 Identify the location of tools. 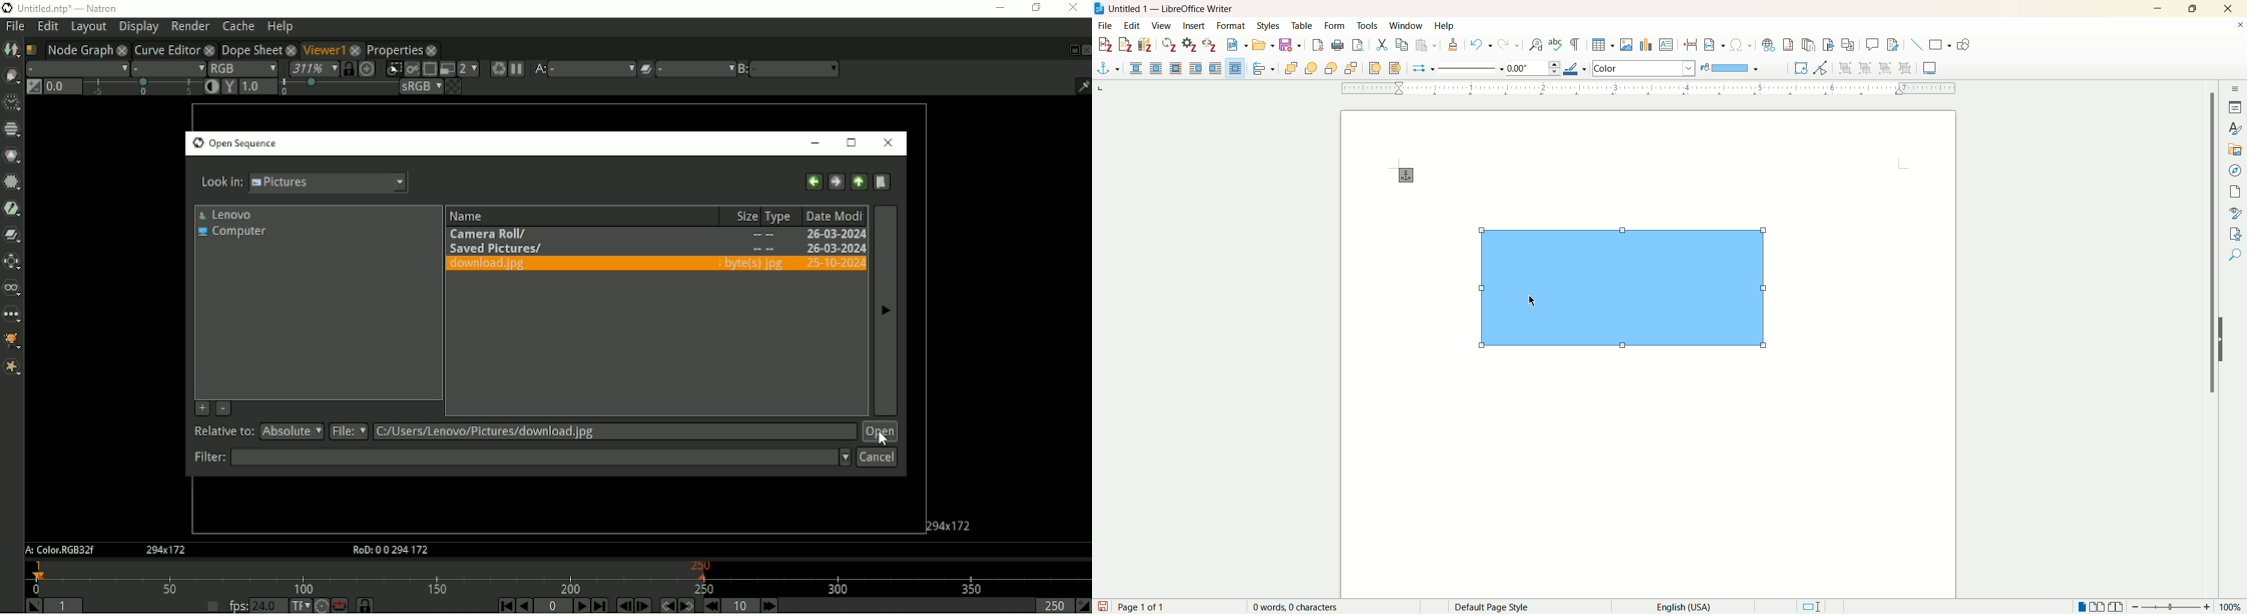
(1367, 25).